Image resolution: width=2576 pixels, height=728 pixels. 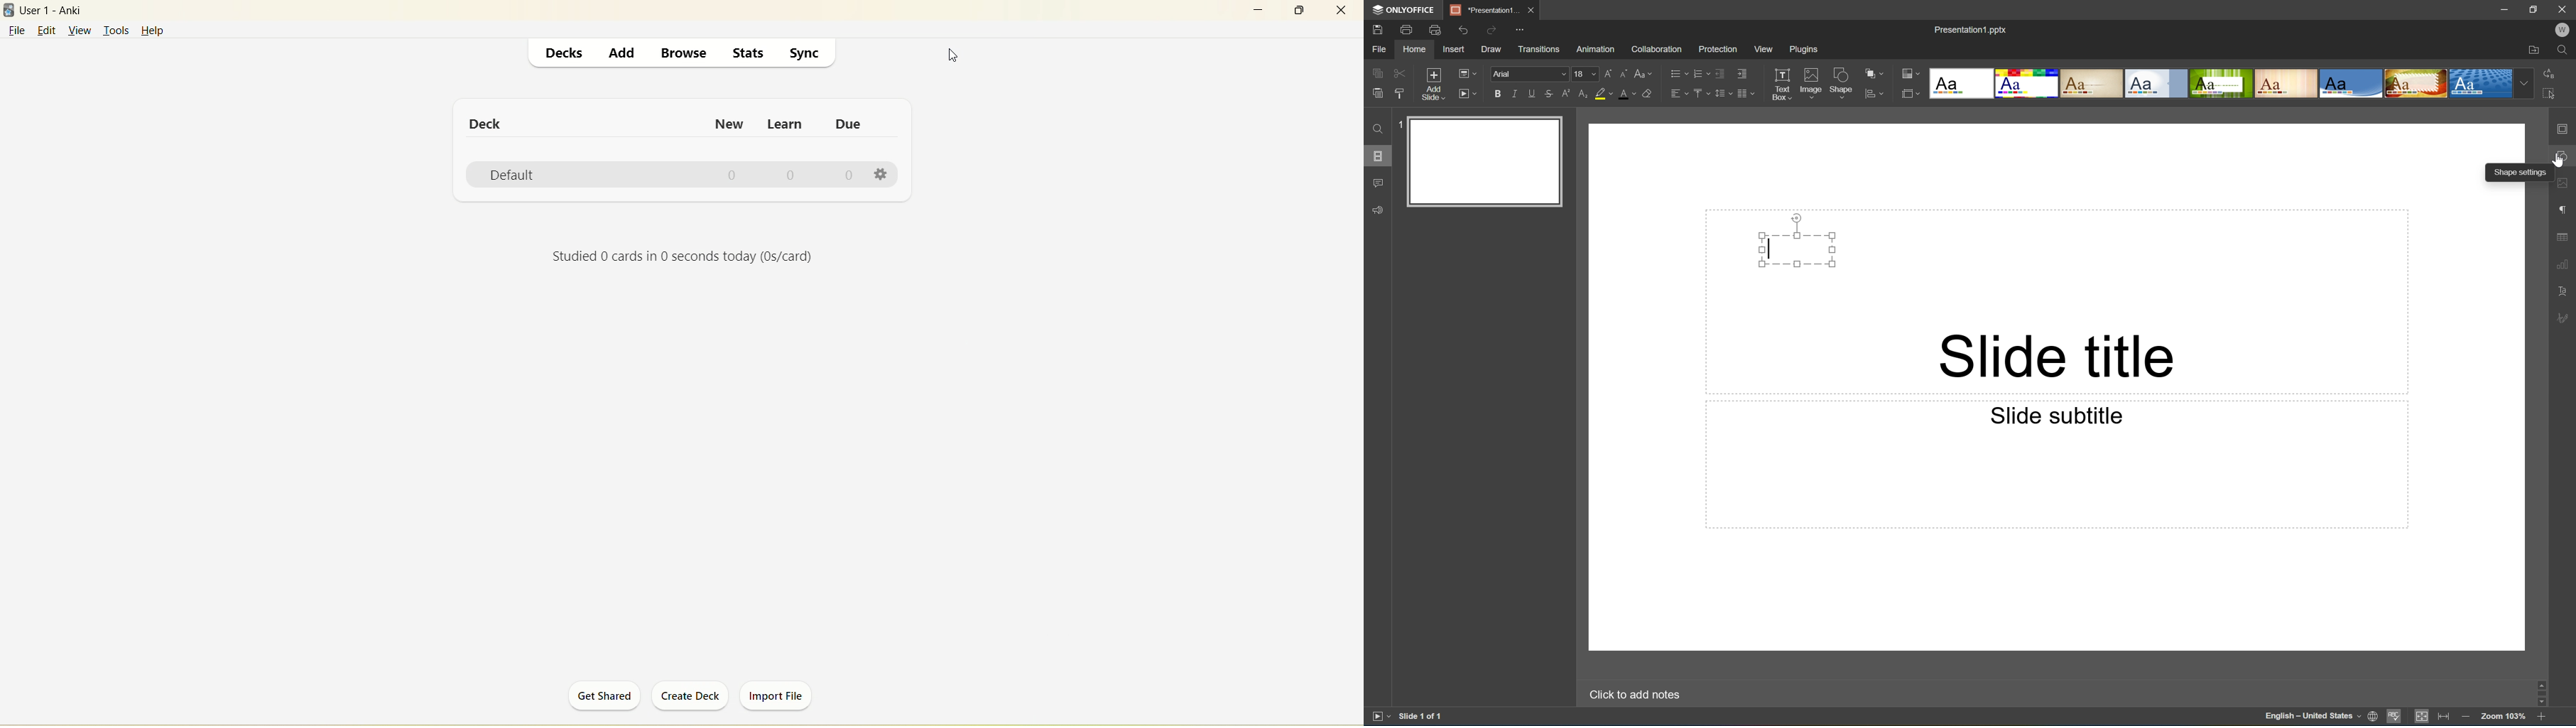 I want to click on Scroll Bar, so click(x=2540, y=691).